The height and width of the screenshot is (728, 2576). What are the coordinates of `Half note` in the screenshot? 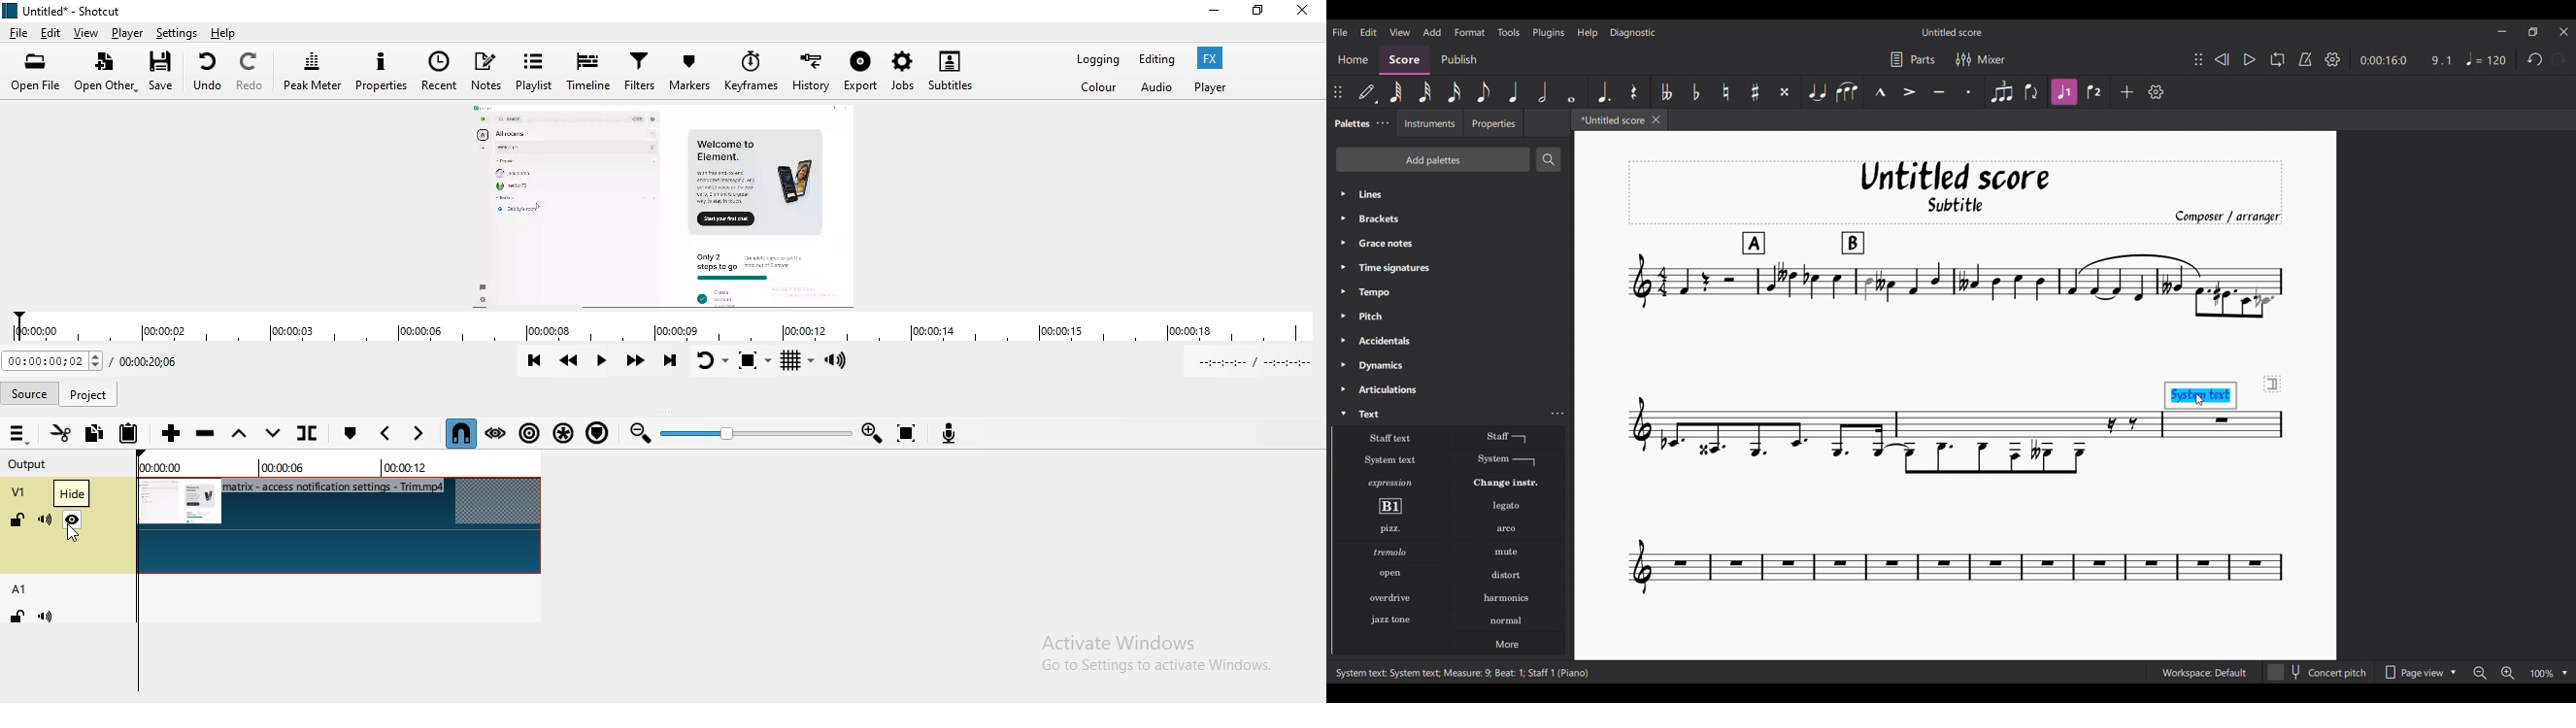 It's located at (1542, 91).